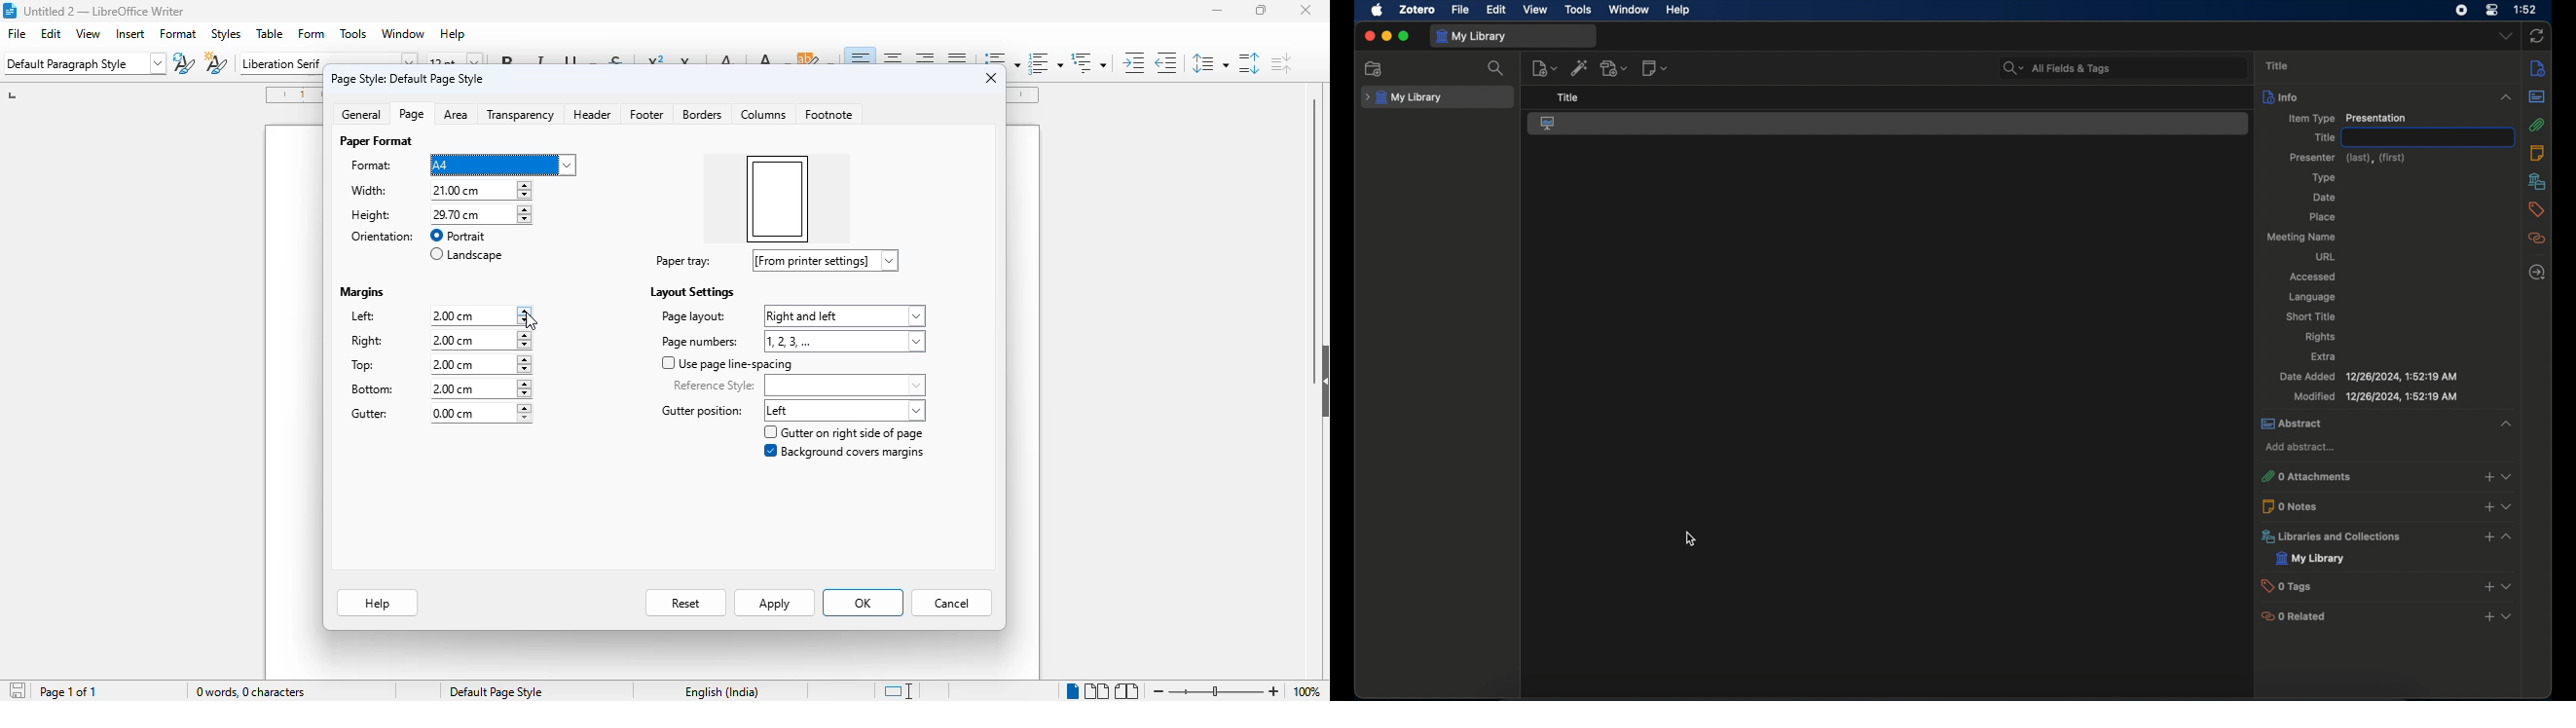  Describe the element at coordinates (2386, 506) in the screenshot. I see `0 notes` at that location.